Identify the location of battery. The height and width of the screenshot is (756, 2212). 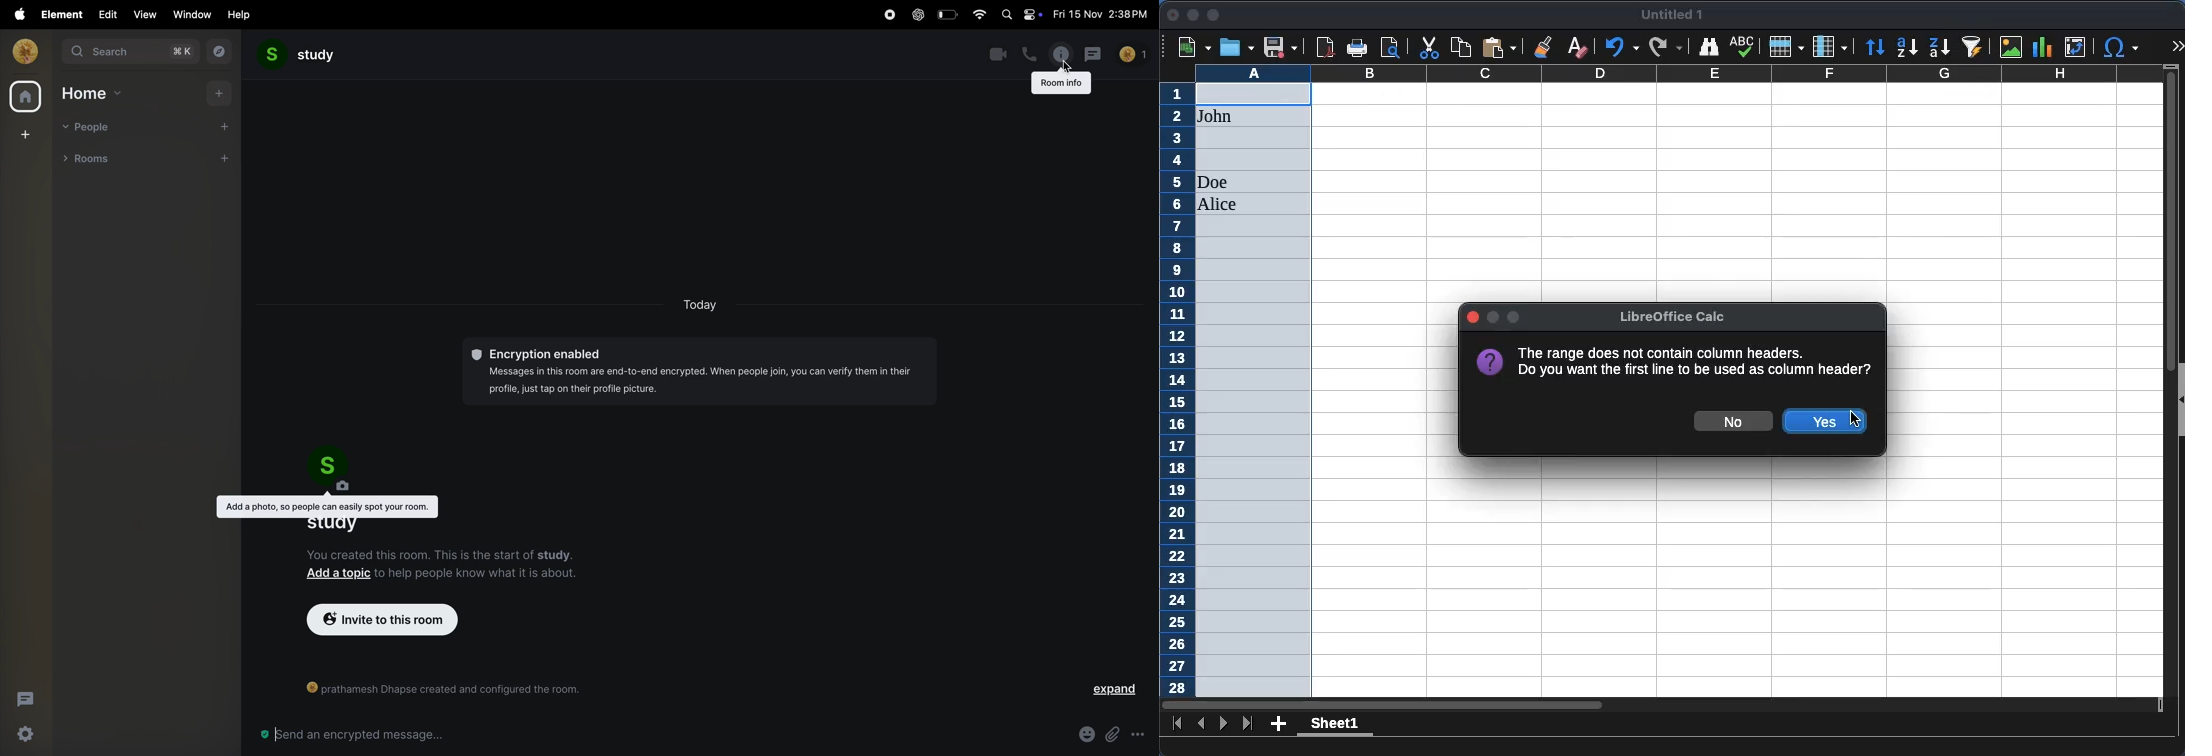
(946, 14).